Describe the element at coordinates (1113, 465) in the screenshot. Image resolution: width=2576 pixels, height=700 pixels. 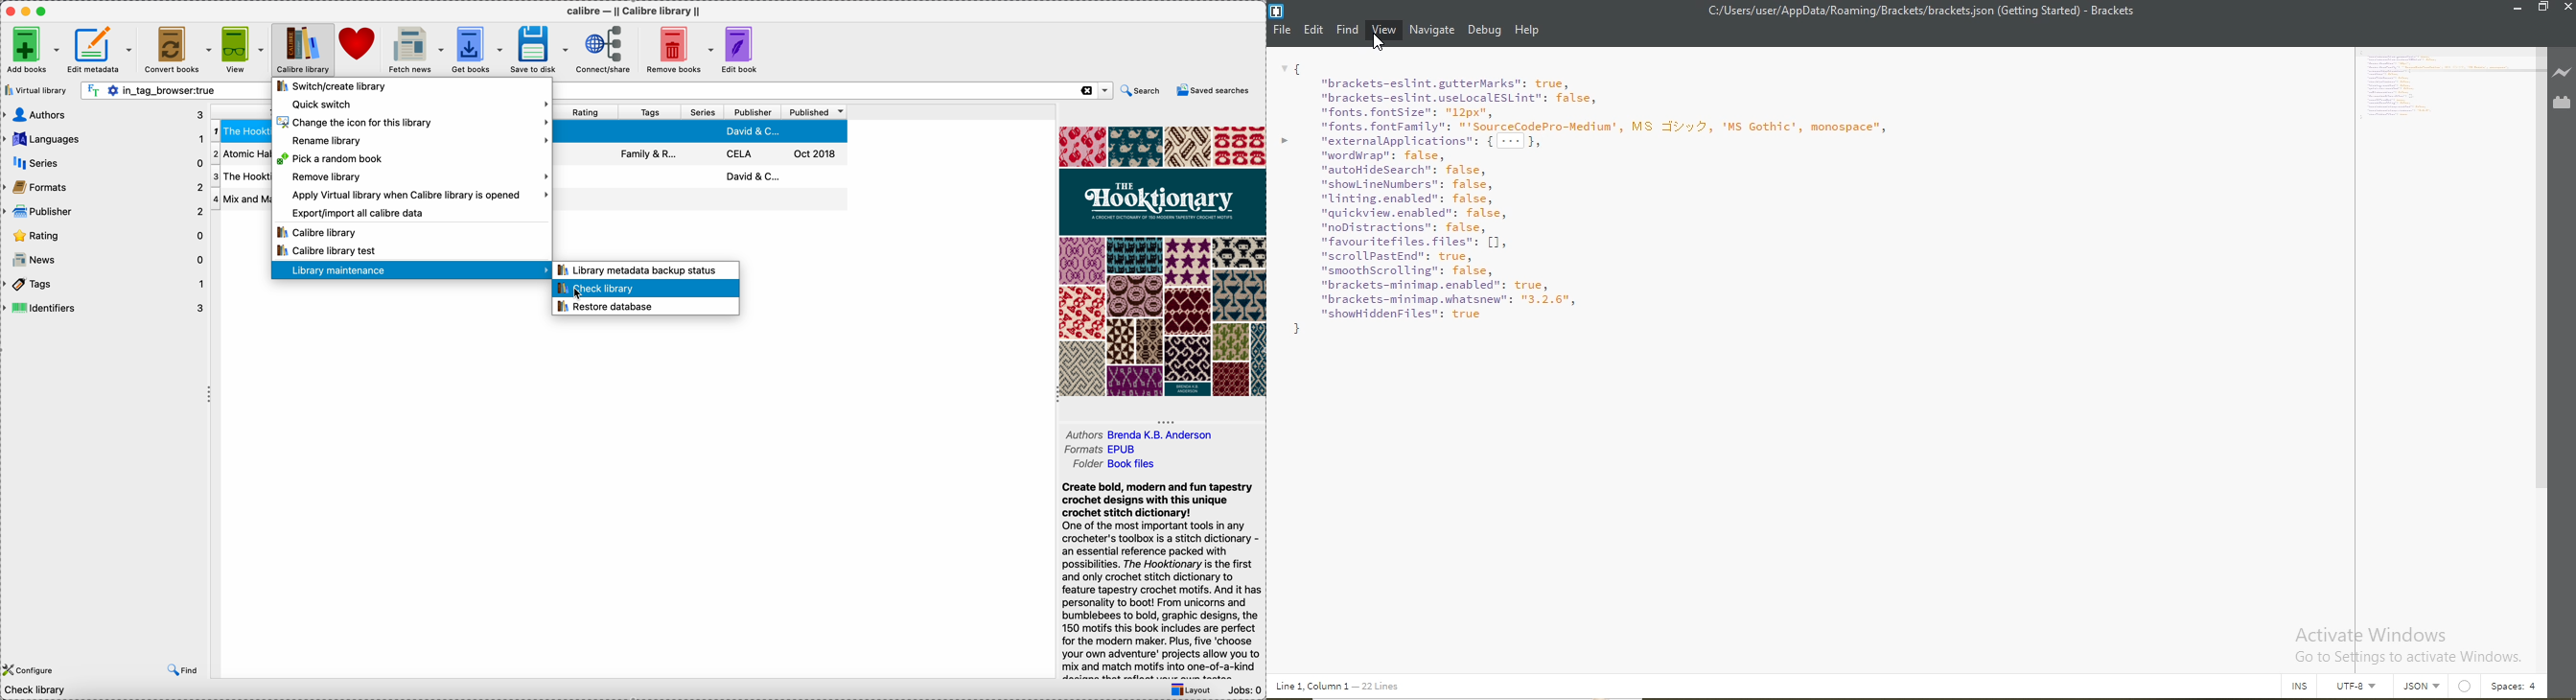
I see `folder` at that location.